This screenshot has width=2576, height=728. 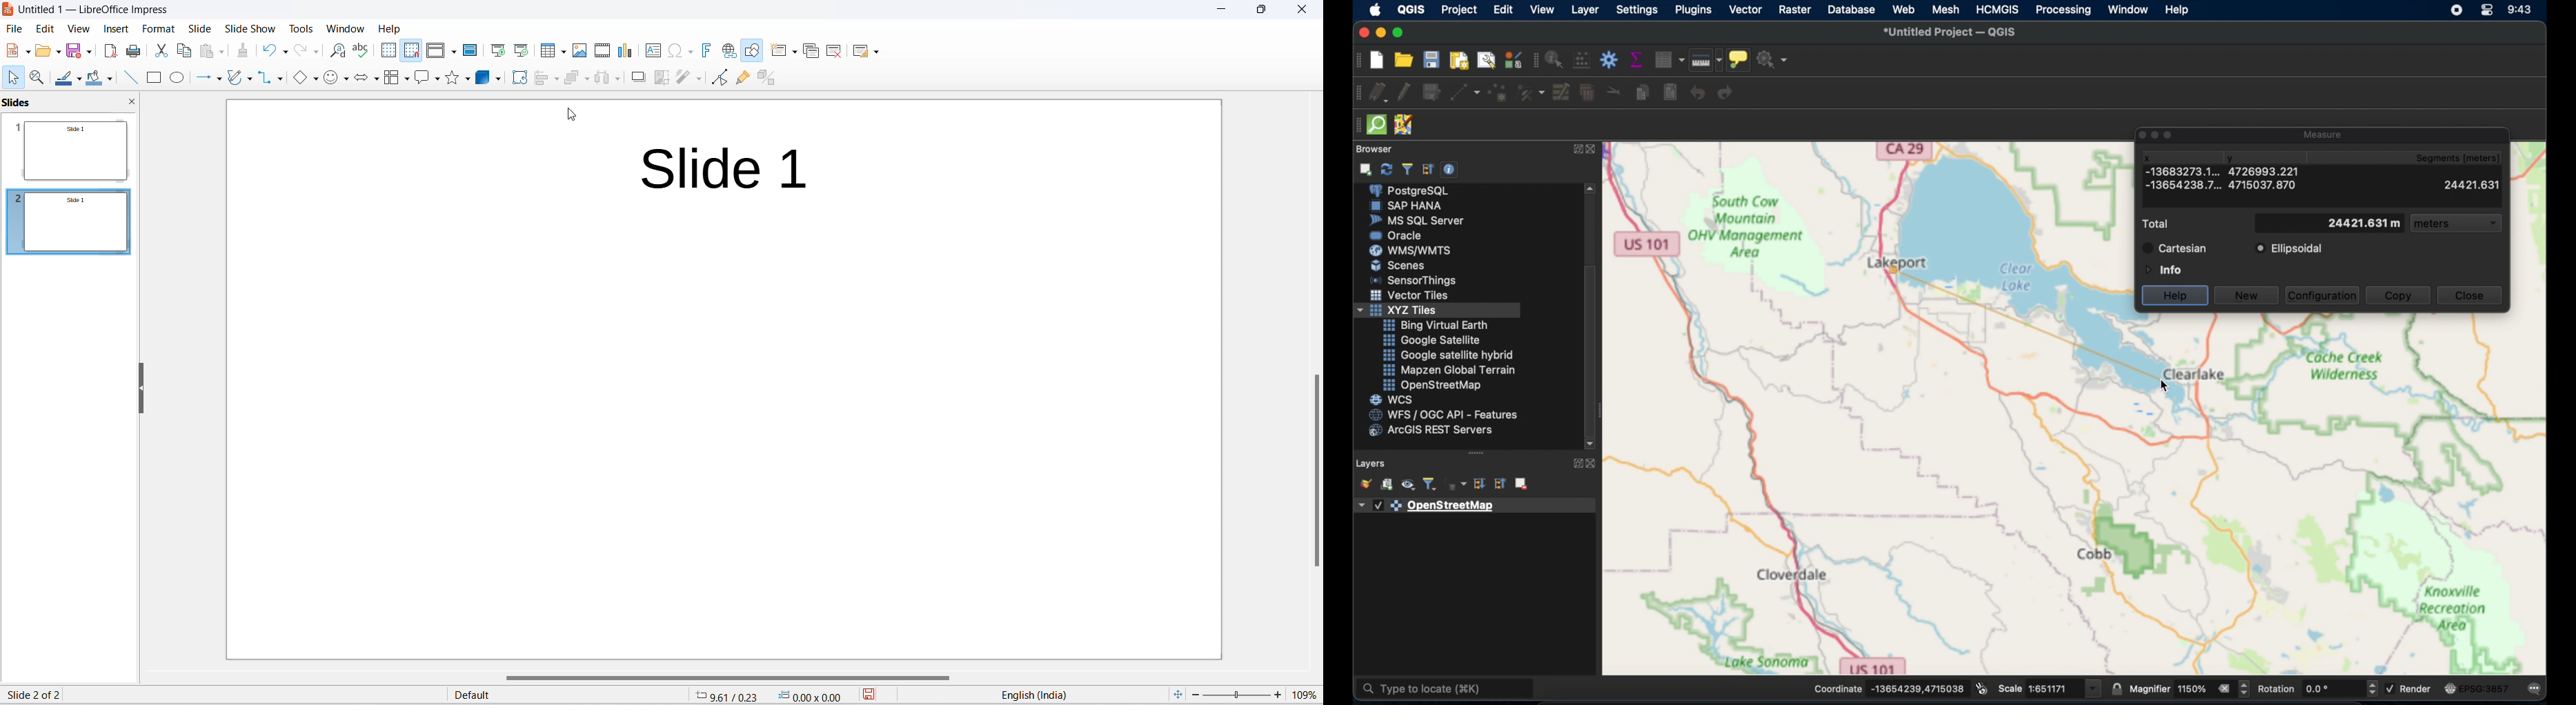 What do you see at coordinates (1307, 695) in the screenshot?
I see `zoom percentage` at bounding box center [1307, 695].